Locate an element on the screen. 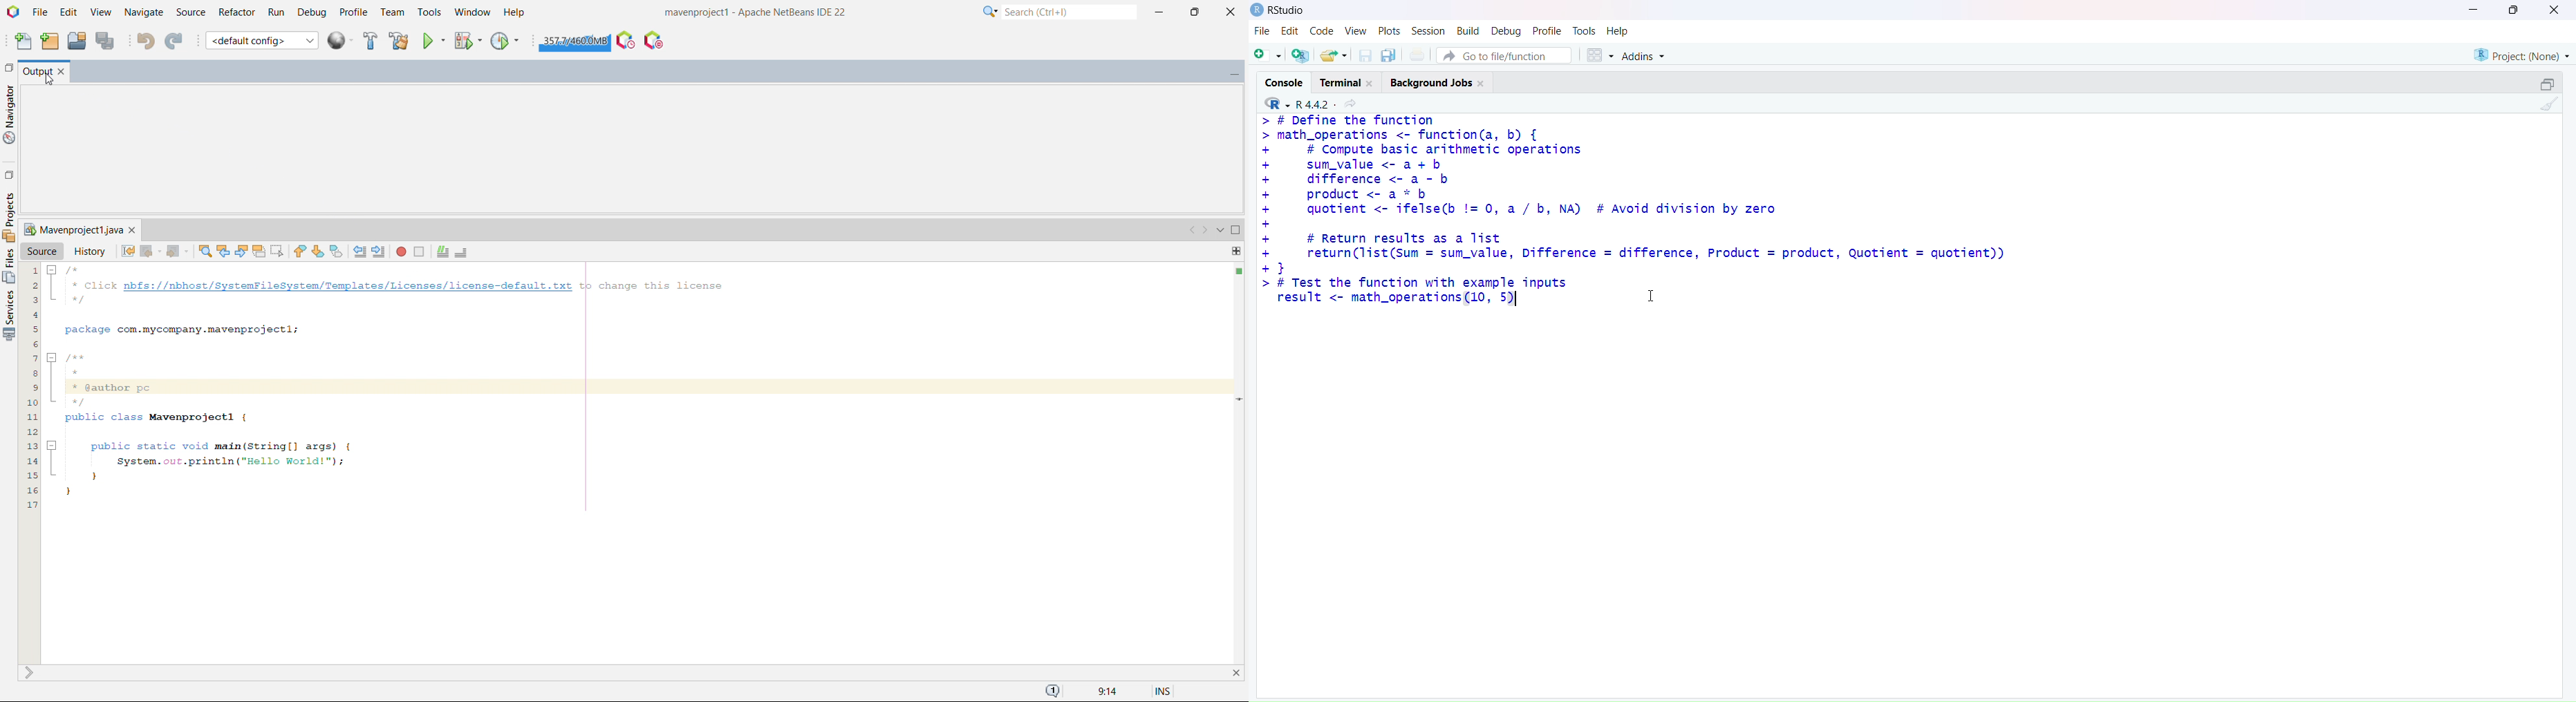 The width and height of the screenshot is (2576, 728). File is located at coordinates (1260, 32).